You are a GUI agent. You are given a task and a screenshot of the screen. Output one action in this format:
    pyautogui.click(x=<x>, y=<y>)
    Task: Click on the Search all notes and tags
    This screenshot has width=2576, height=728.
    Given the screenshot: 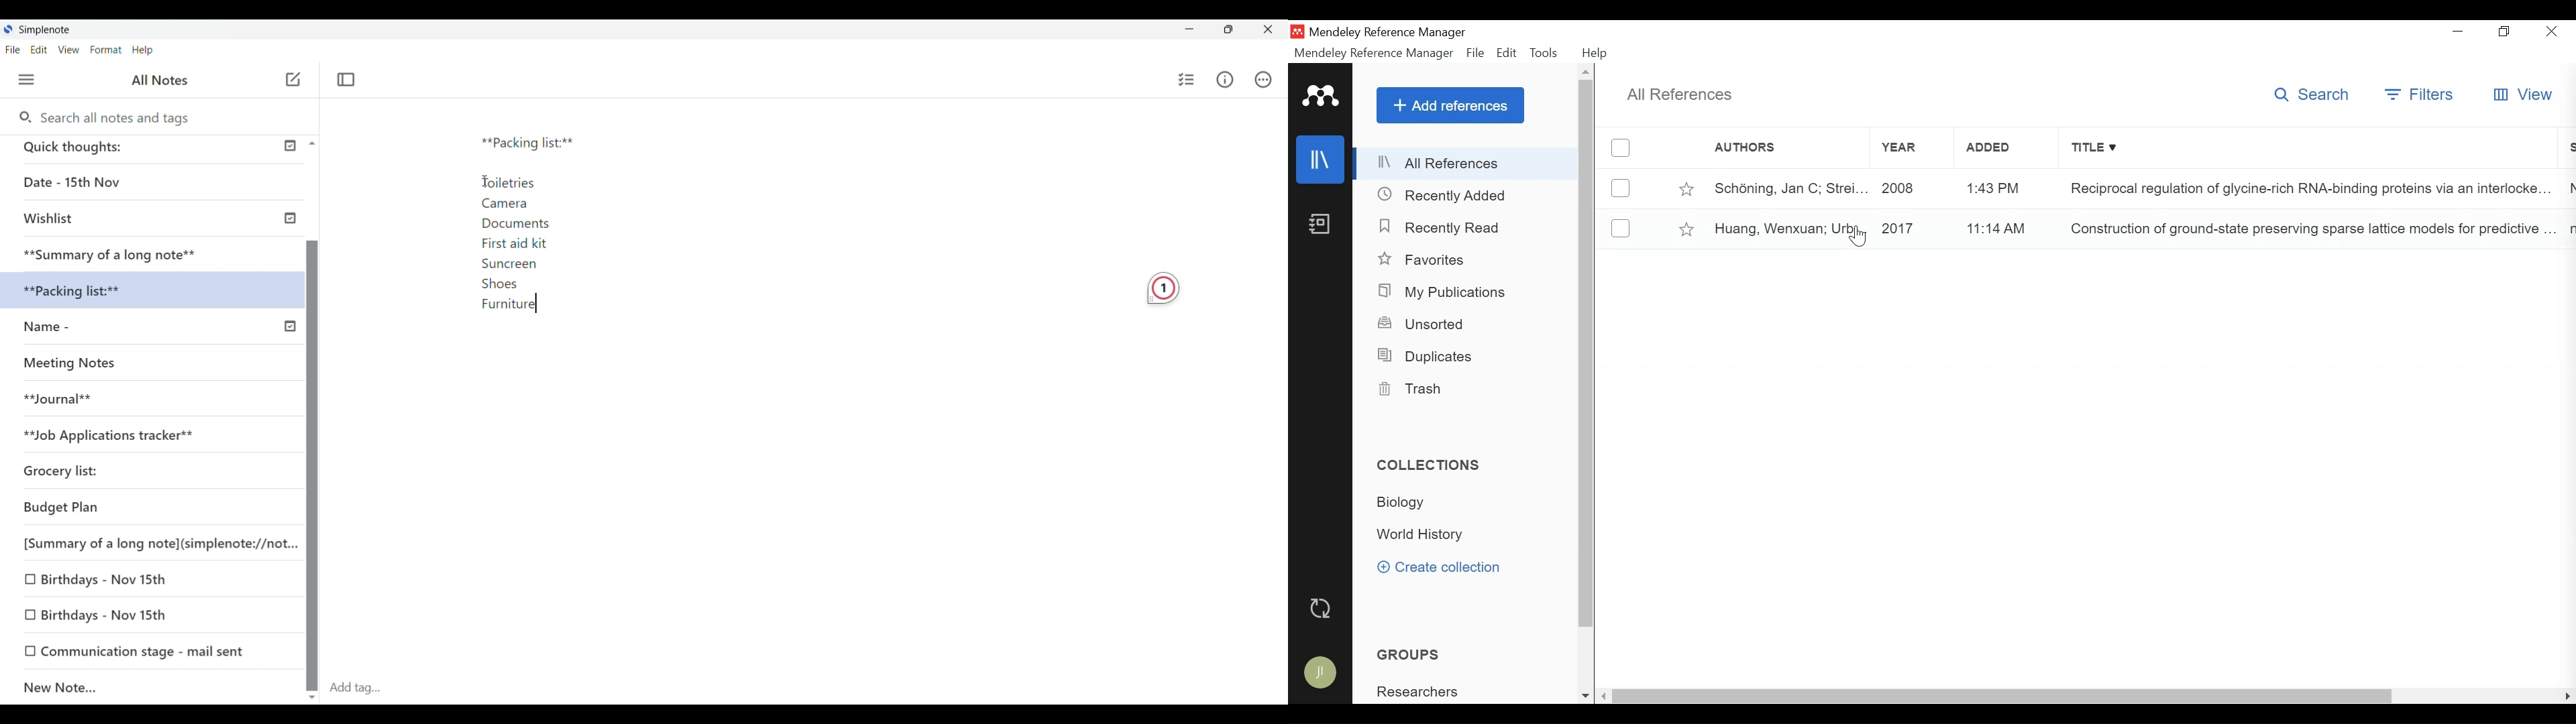 What is the action you would take?
    pyautogui.click(x=119, y=118)
    